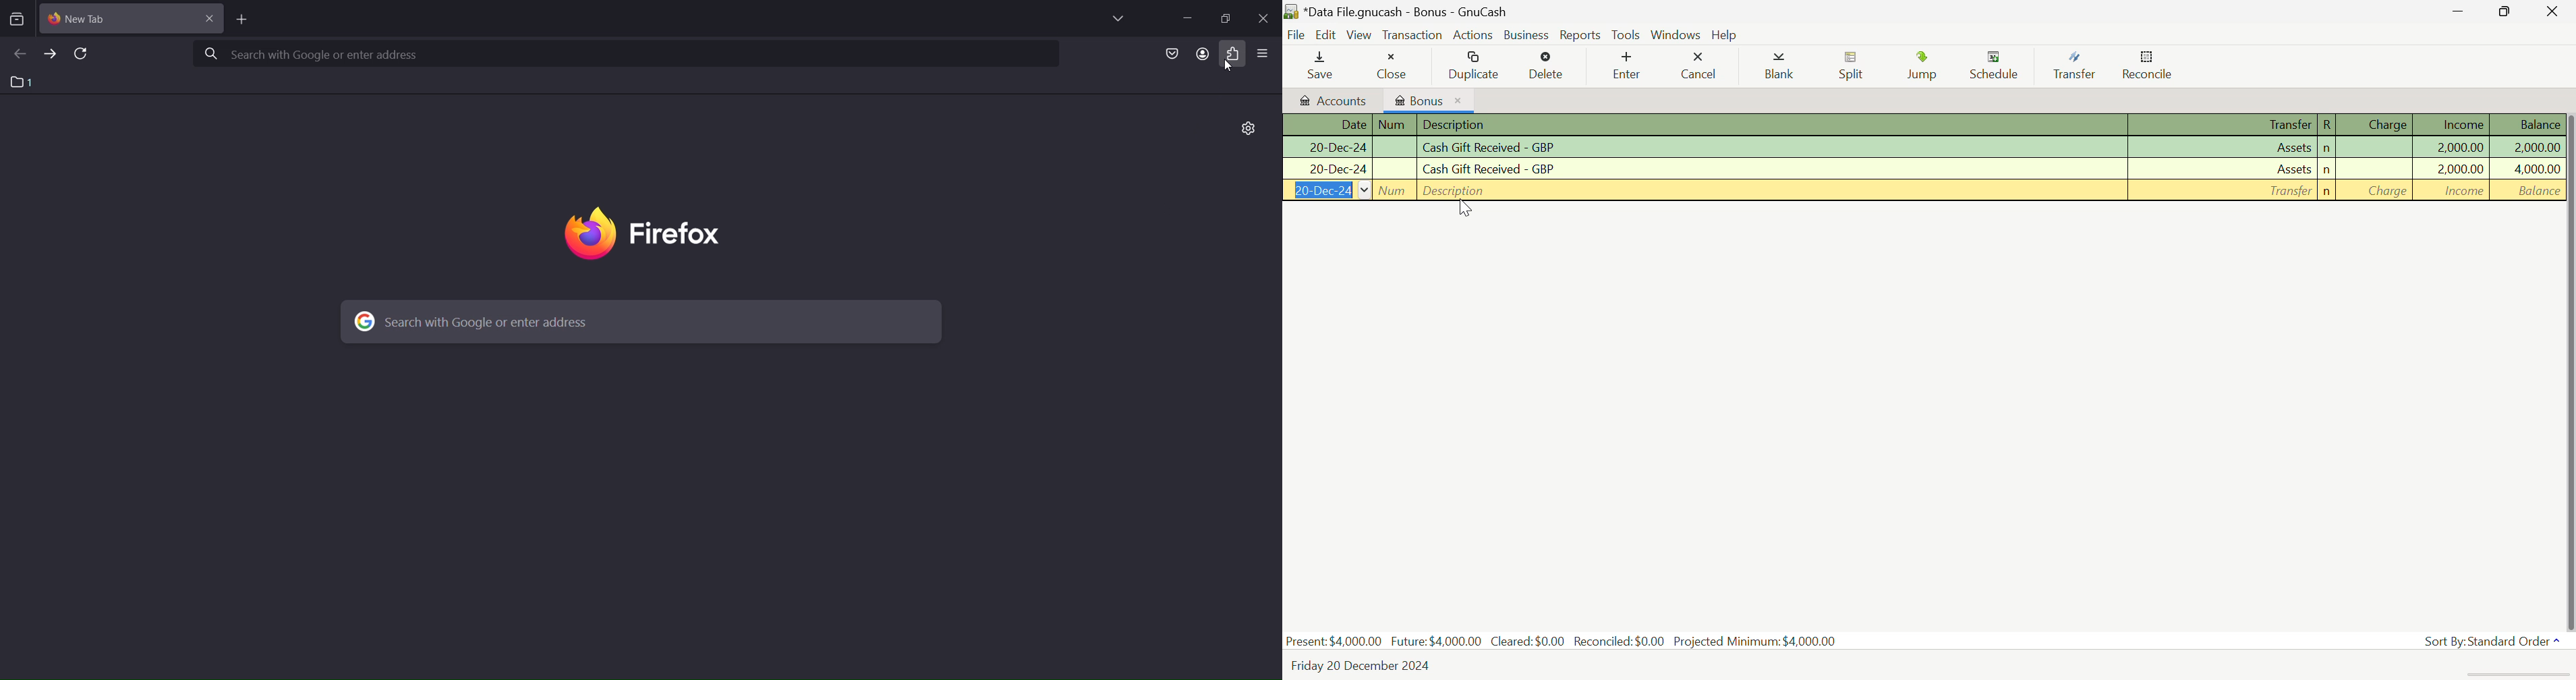 This screenshot has width=2576, height=700. Describe the element at coordinates (92, 19) in the screenshot. I see `current tab` at that location.